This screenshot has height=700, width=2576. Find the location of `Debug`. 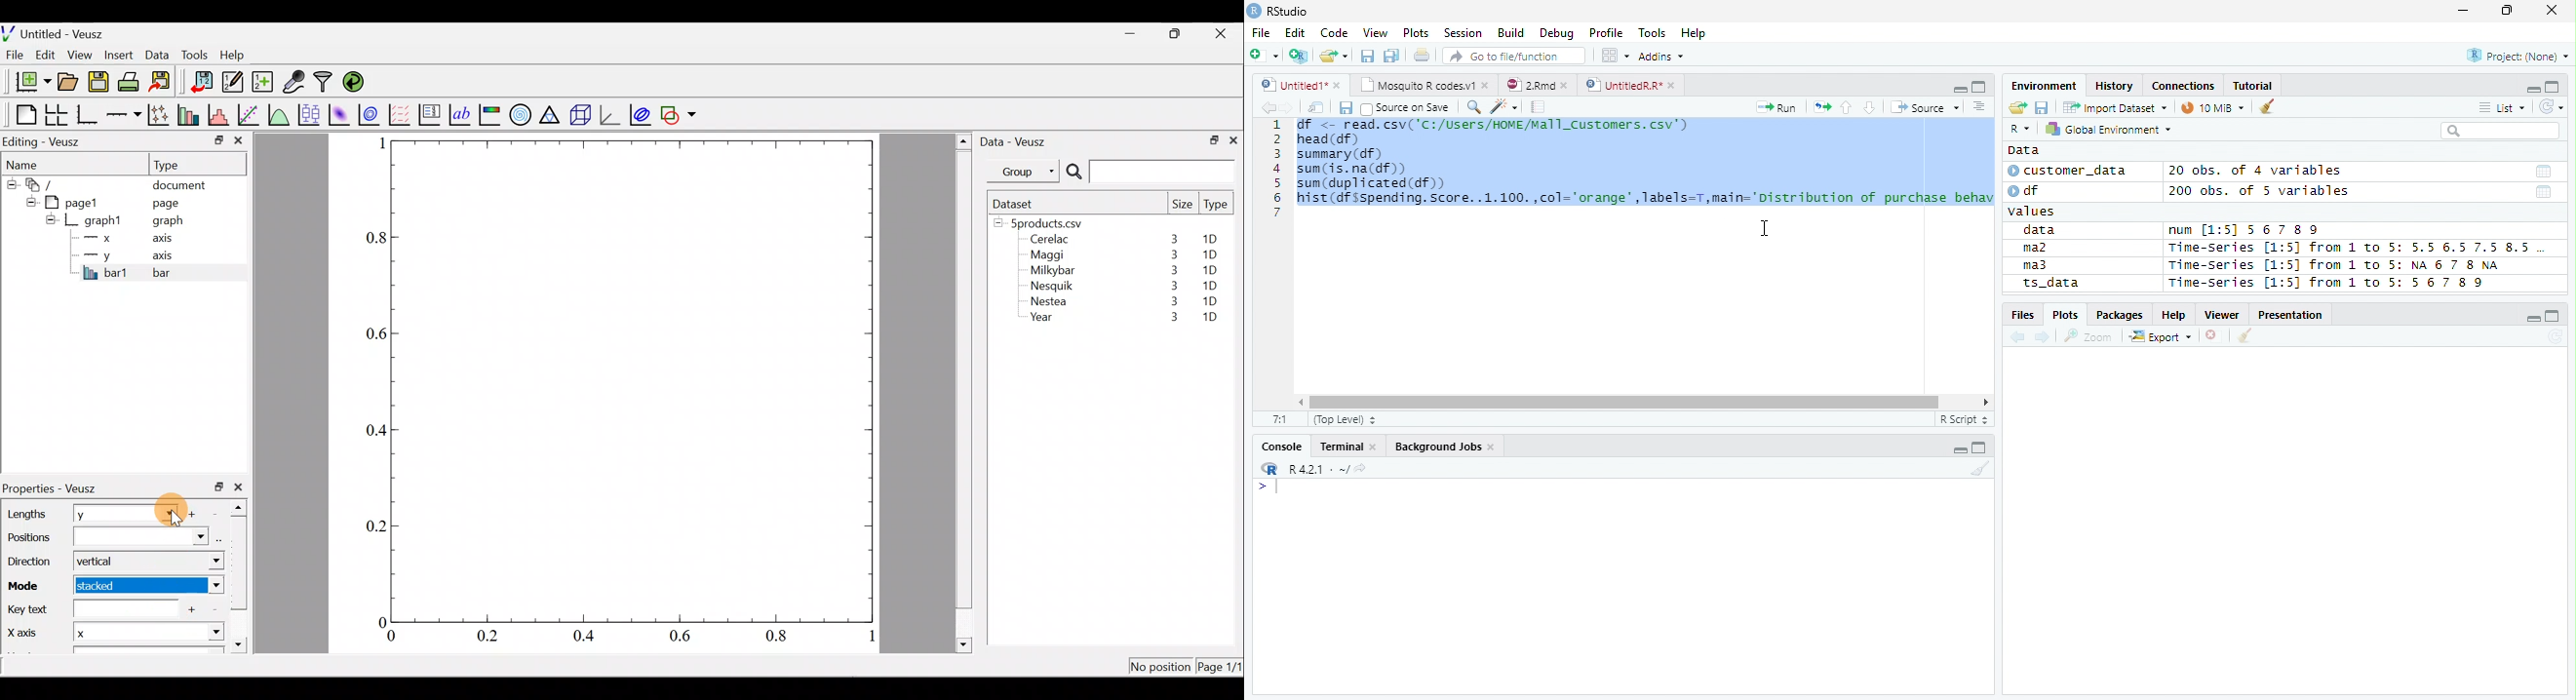

Debug is located at coordinates (1557, 34).